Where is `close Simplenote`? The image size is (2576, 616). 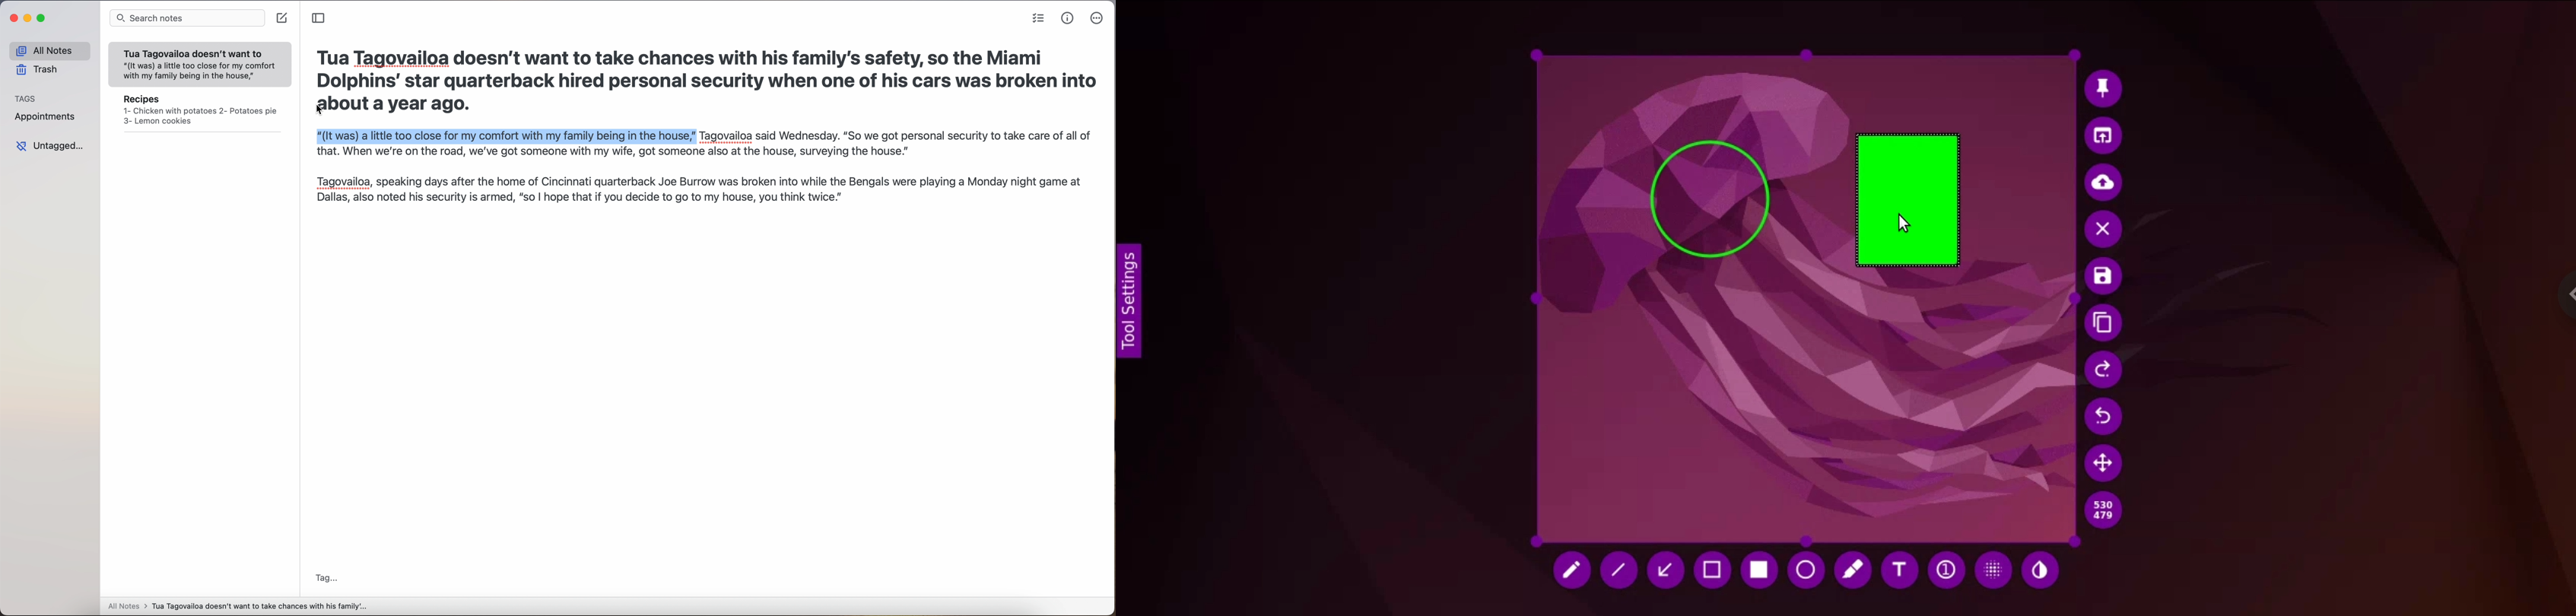
close Simplenote is located at coordinates (13, 18).